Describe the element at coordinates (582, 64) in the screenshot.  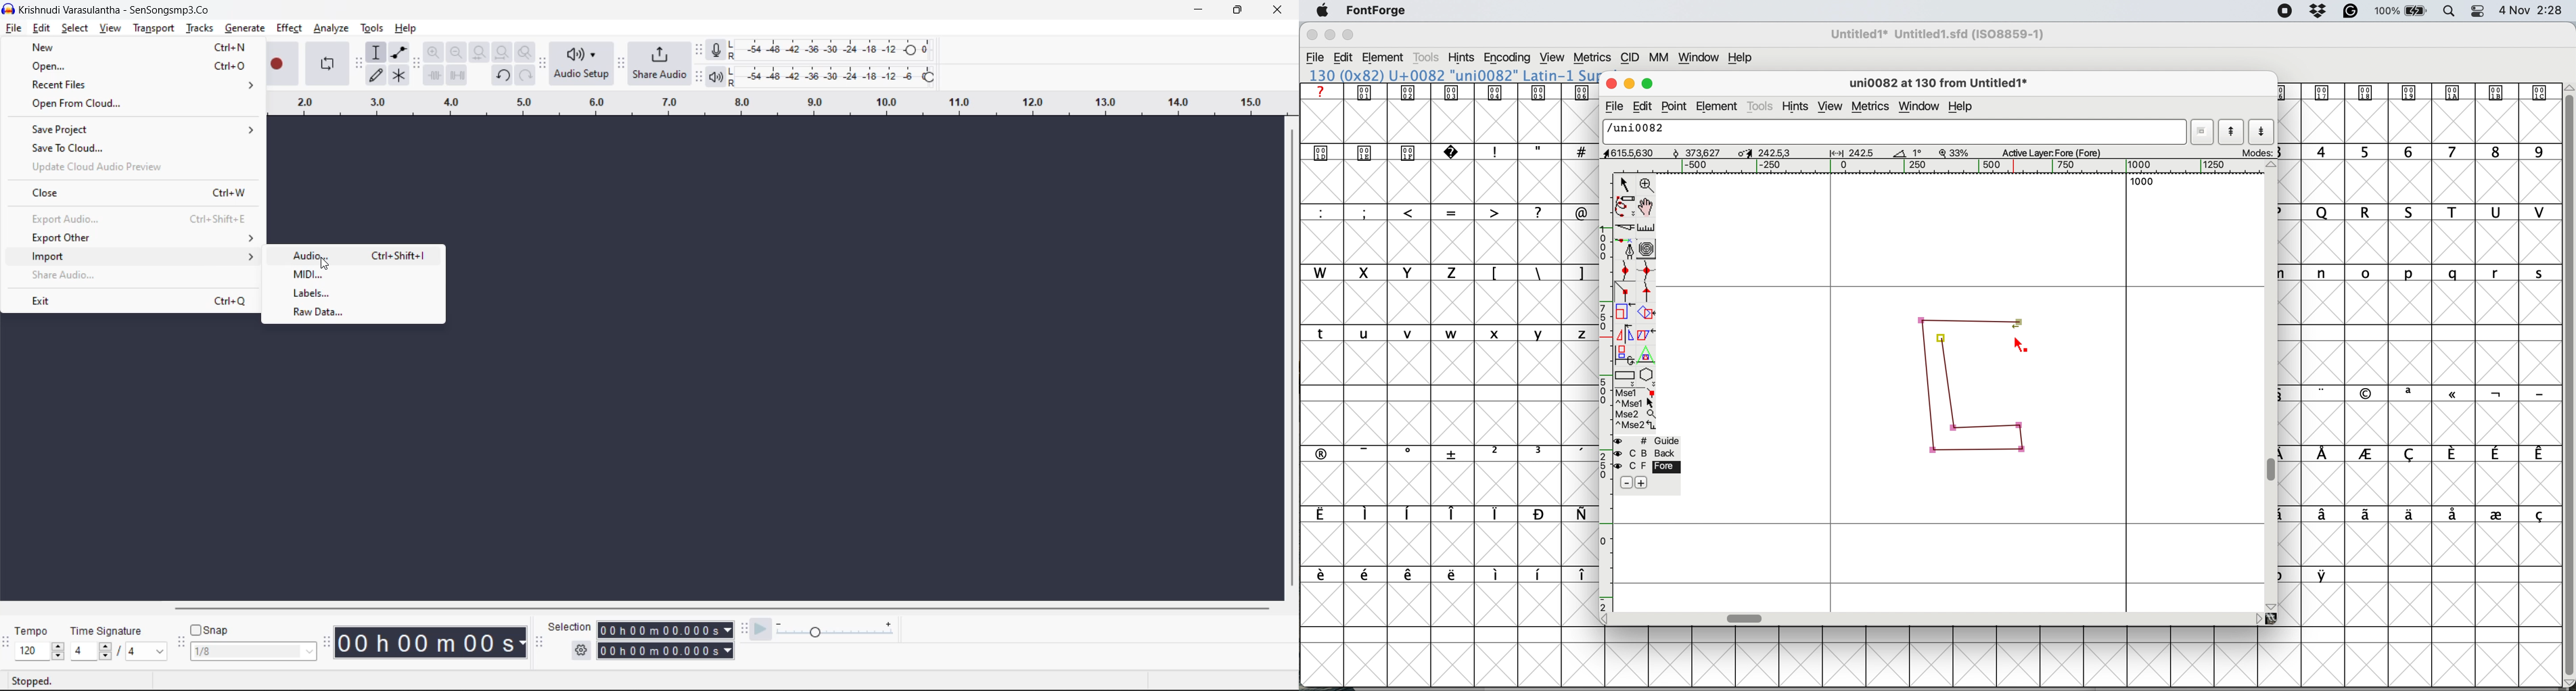
I see `audio setup` at that location.